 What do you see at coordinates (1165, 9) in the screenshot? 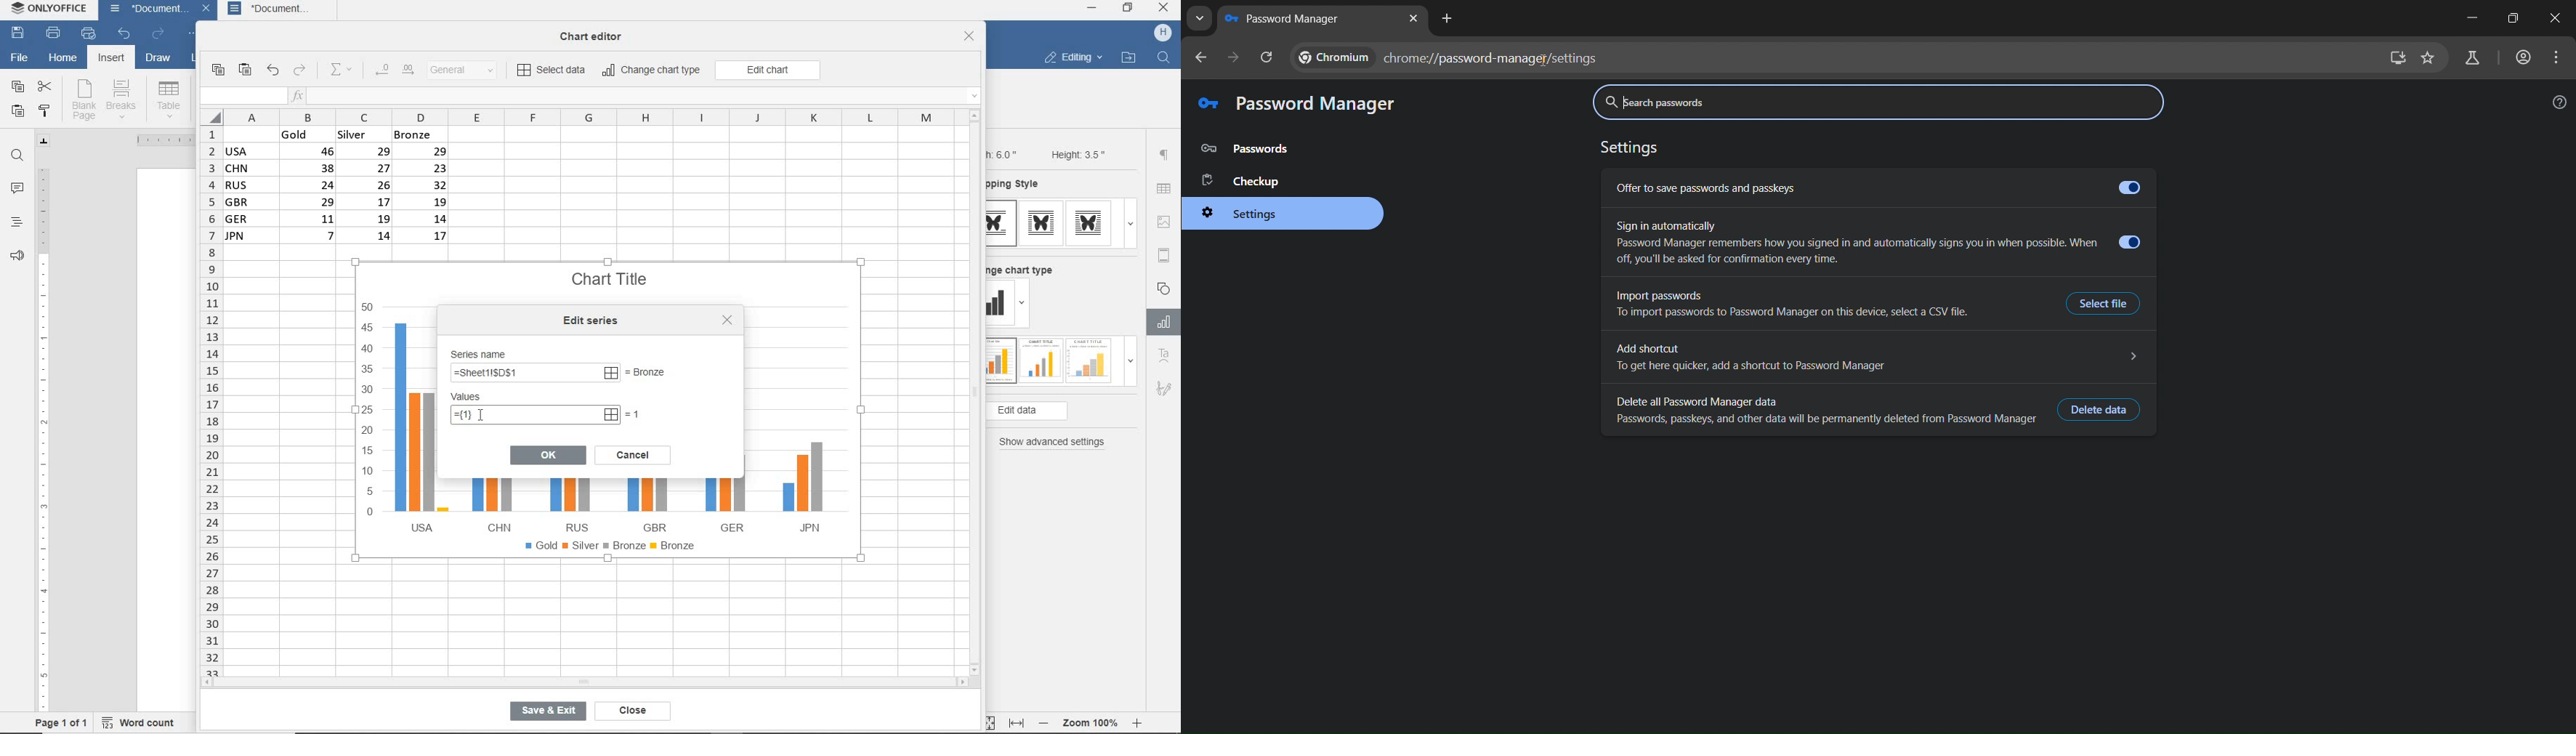
I see `close` at bounding box center [1165, 9].